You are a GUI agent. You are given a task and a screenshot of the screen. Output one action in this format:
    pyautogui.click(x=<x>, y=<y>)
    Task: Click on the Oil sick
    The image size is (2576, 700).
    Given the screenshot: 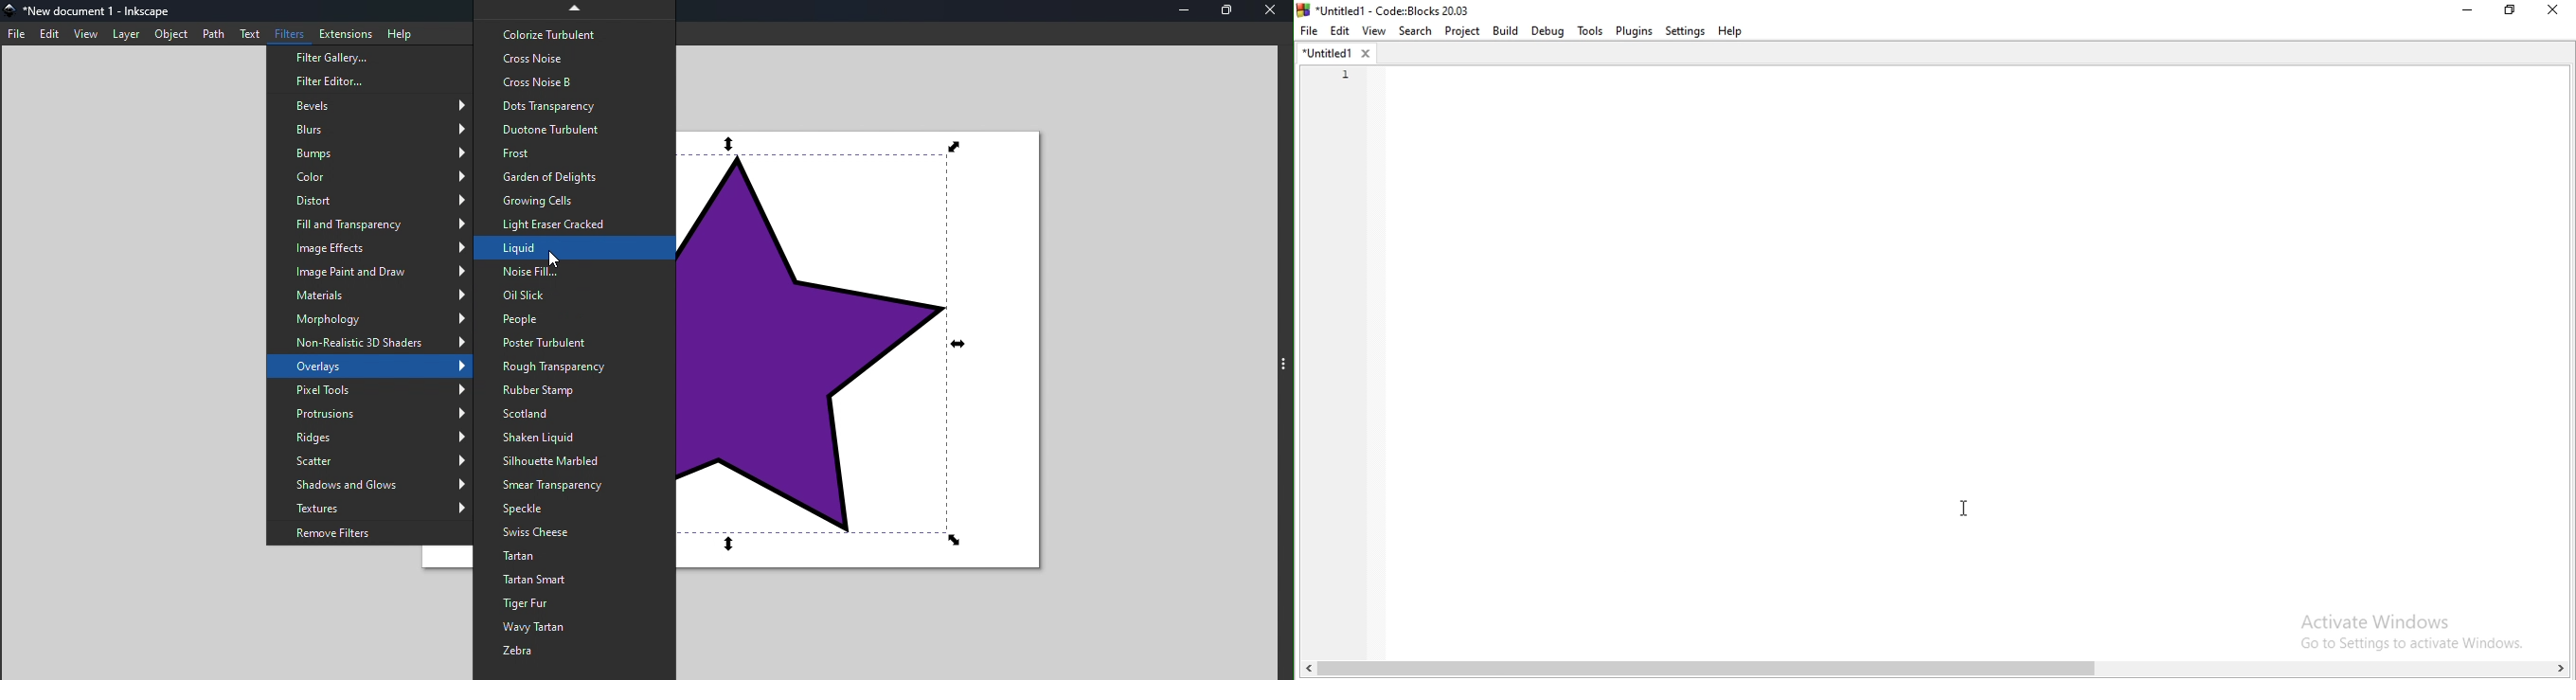 What is the action you would take?
    pyautogui.click(x=571, y=295)
    